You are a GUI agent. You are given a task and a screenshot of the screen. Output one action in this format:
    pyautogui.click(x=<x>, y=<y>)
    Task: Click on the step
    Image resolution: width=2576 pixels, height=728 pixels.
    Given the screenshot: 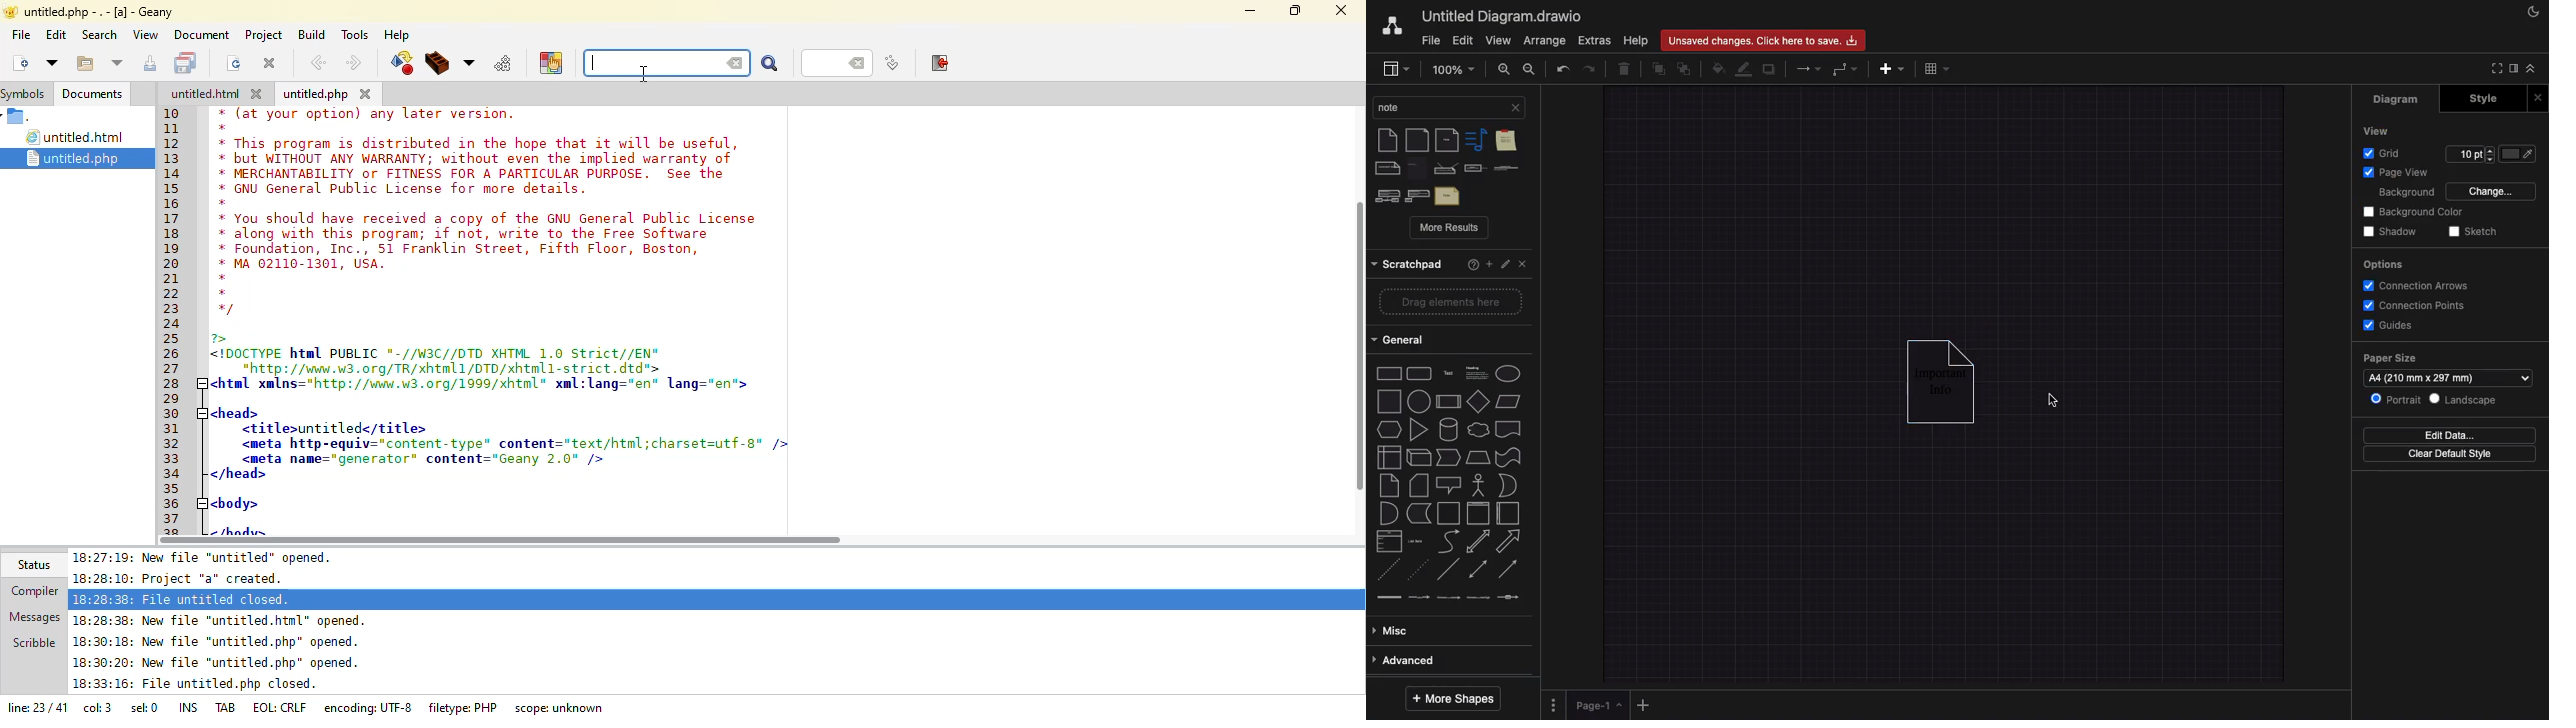 What is the action you would take?
    pyautogui.click(x=1450, y=458)
    